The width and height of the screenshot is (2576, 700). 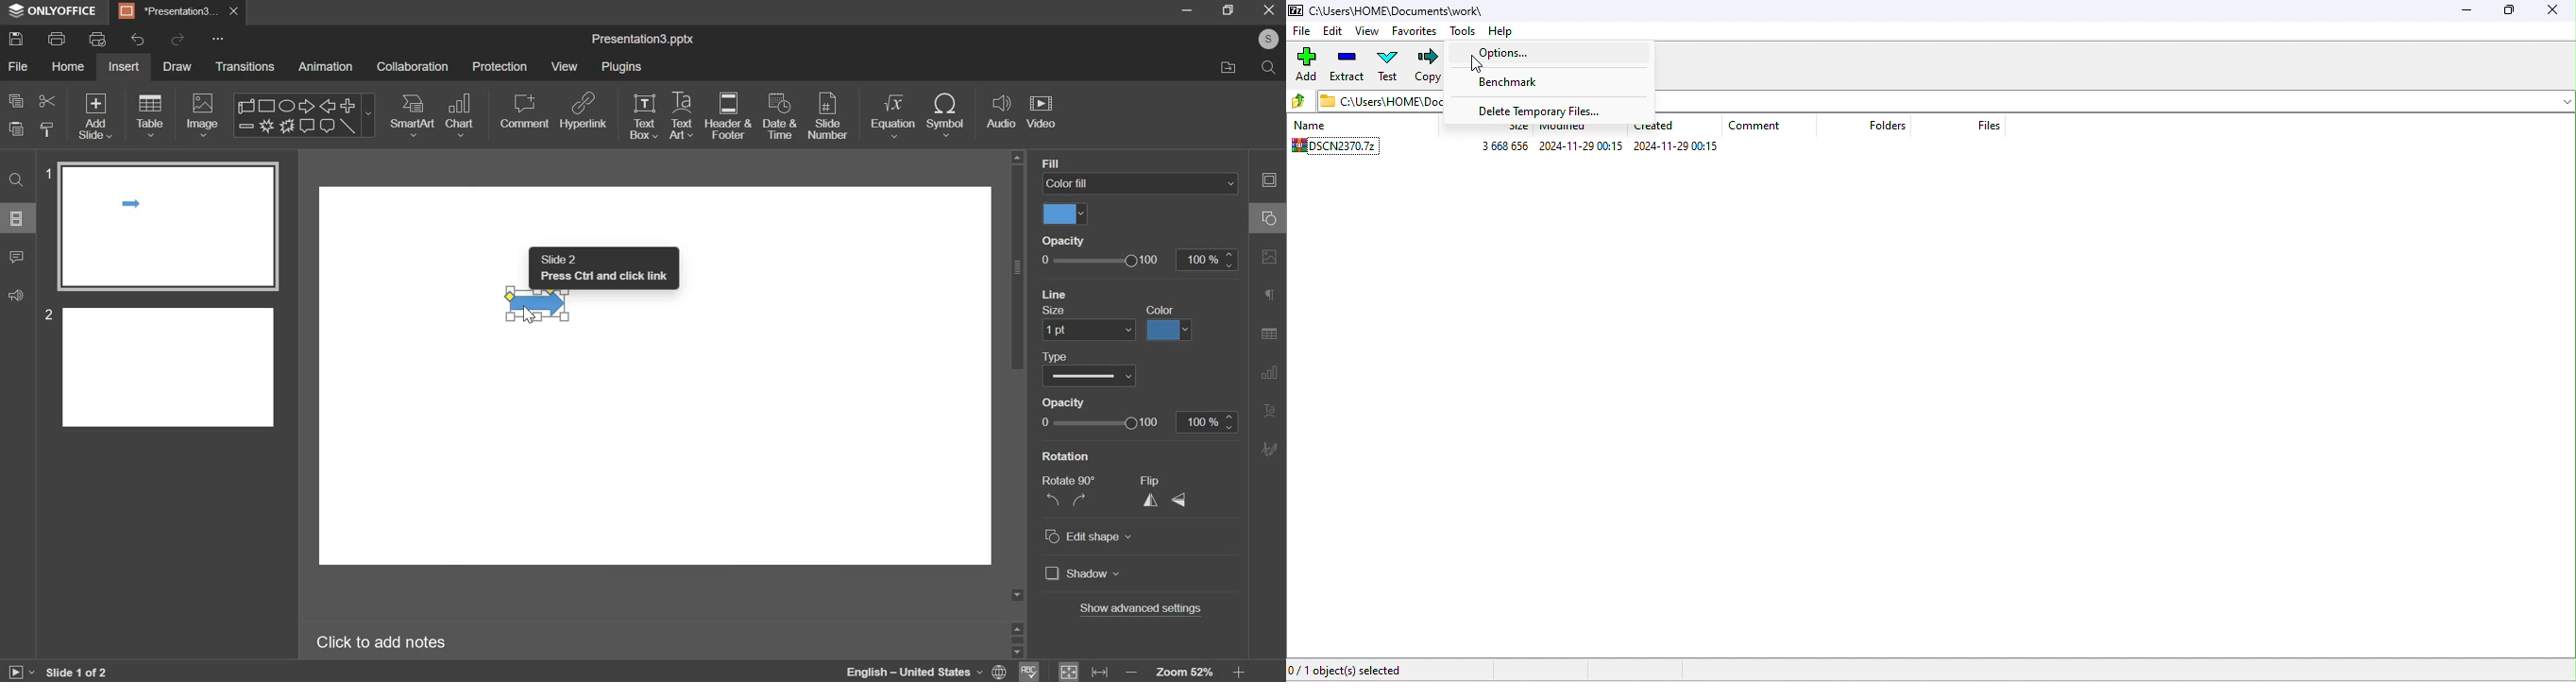 I want to click on show advanced settings, so click(x=1141, y=608).